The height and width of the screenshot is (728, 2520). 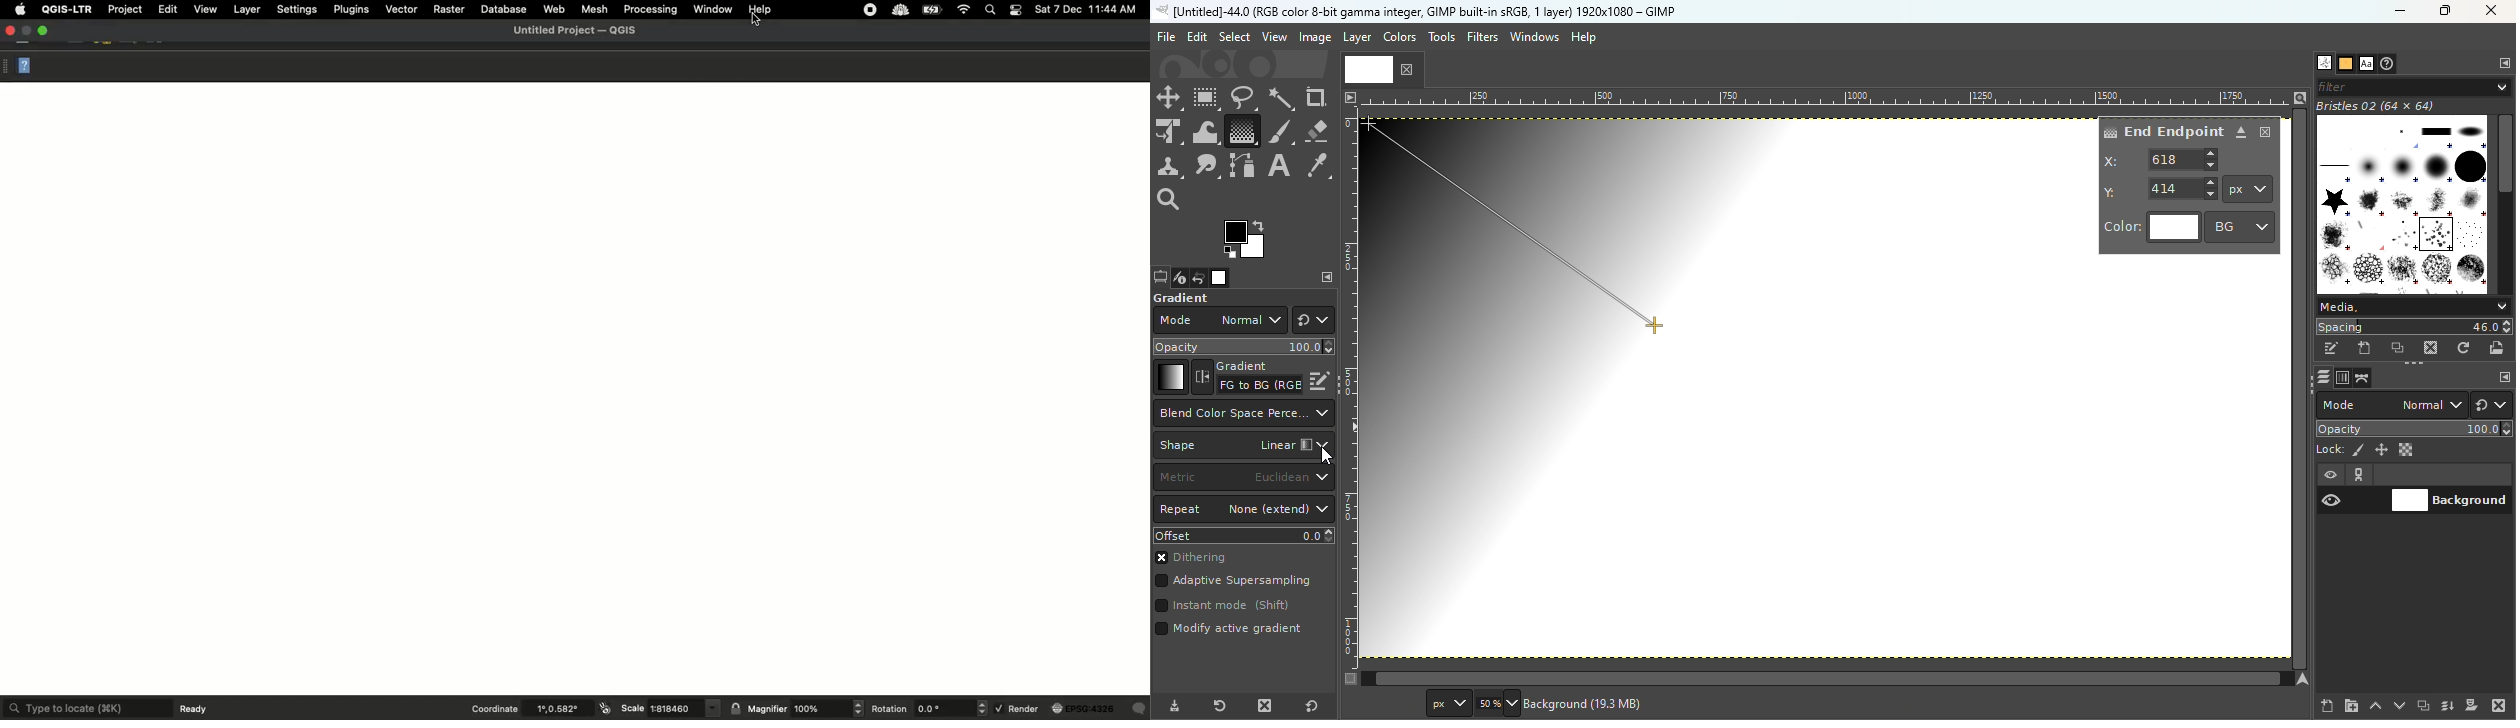 What do you see at coordinates (1247, 377) in the screenshot?
I see `Reverse` at bounding box center [1247, 377].